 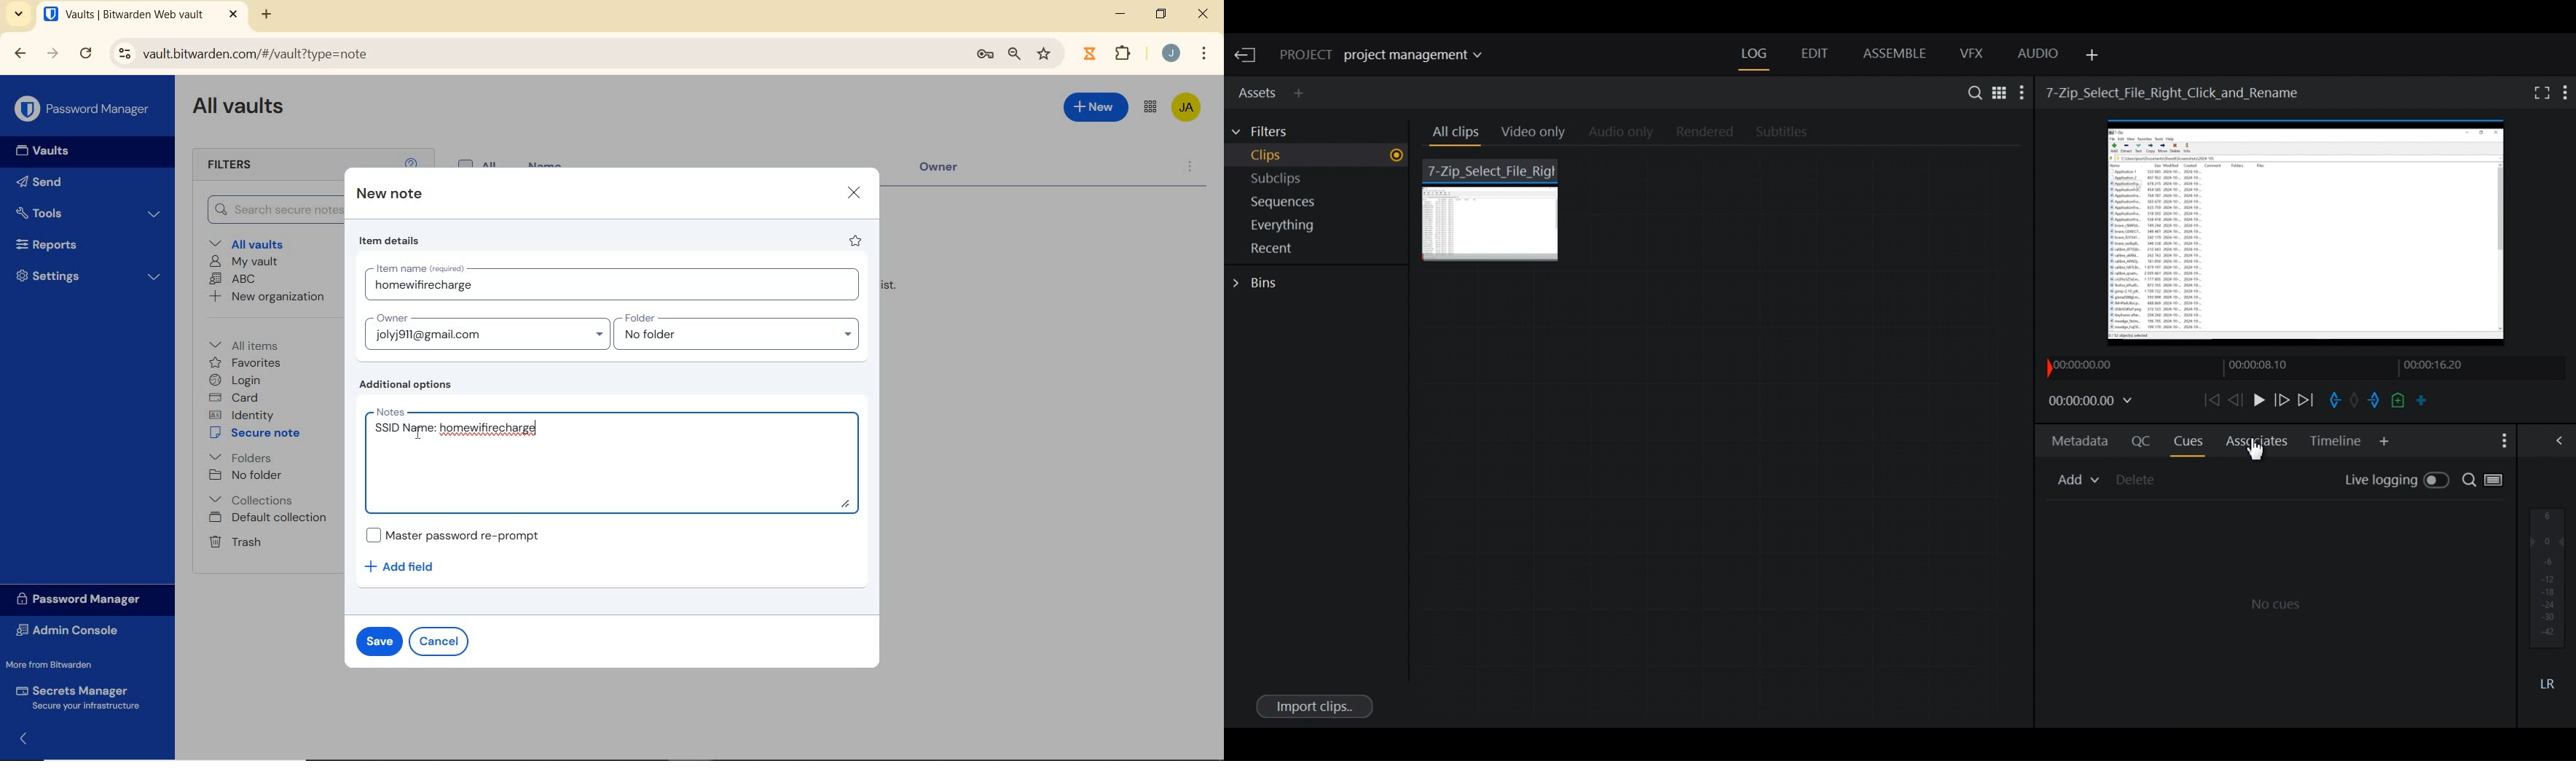 I want to click on folders, so click(x=240, y=456).